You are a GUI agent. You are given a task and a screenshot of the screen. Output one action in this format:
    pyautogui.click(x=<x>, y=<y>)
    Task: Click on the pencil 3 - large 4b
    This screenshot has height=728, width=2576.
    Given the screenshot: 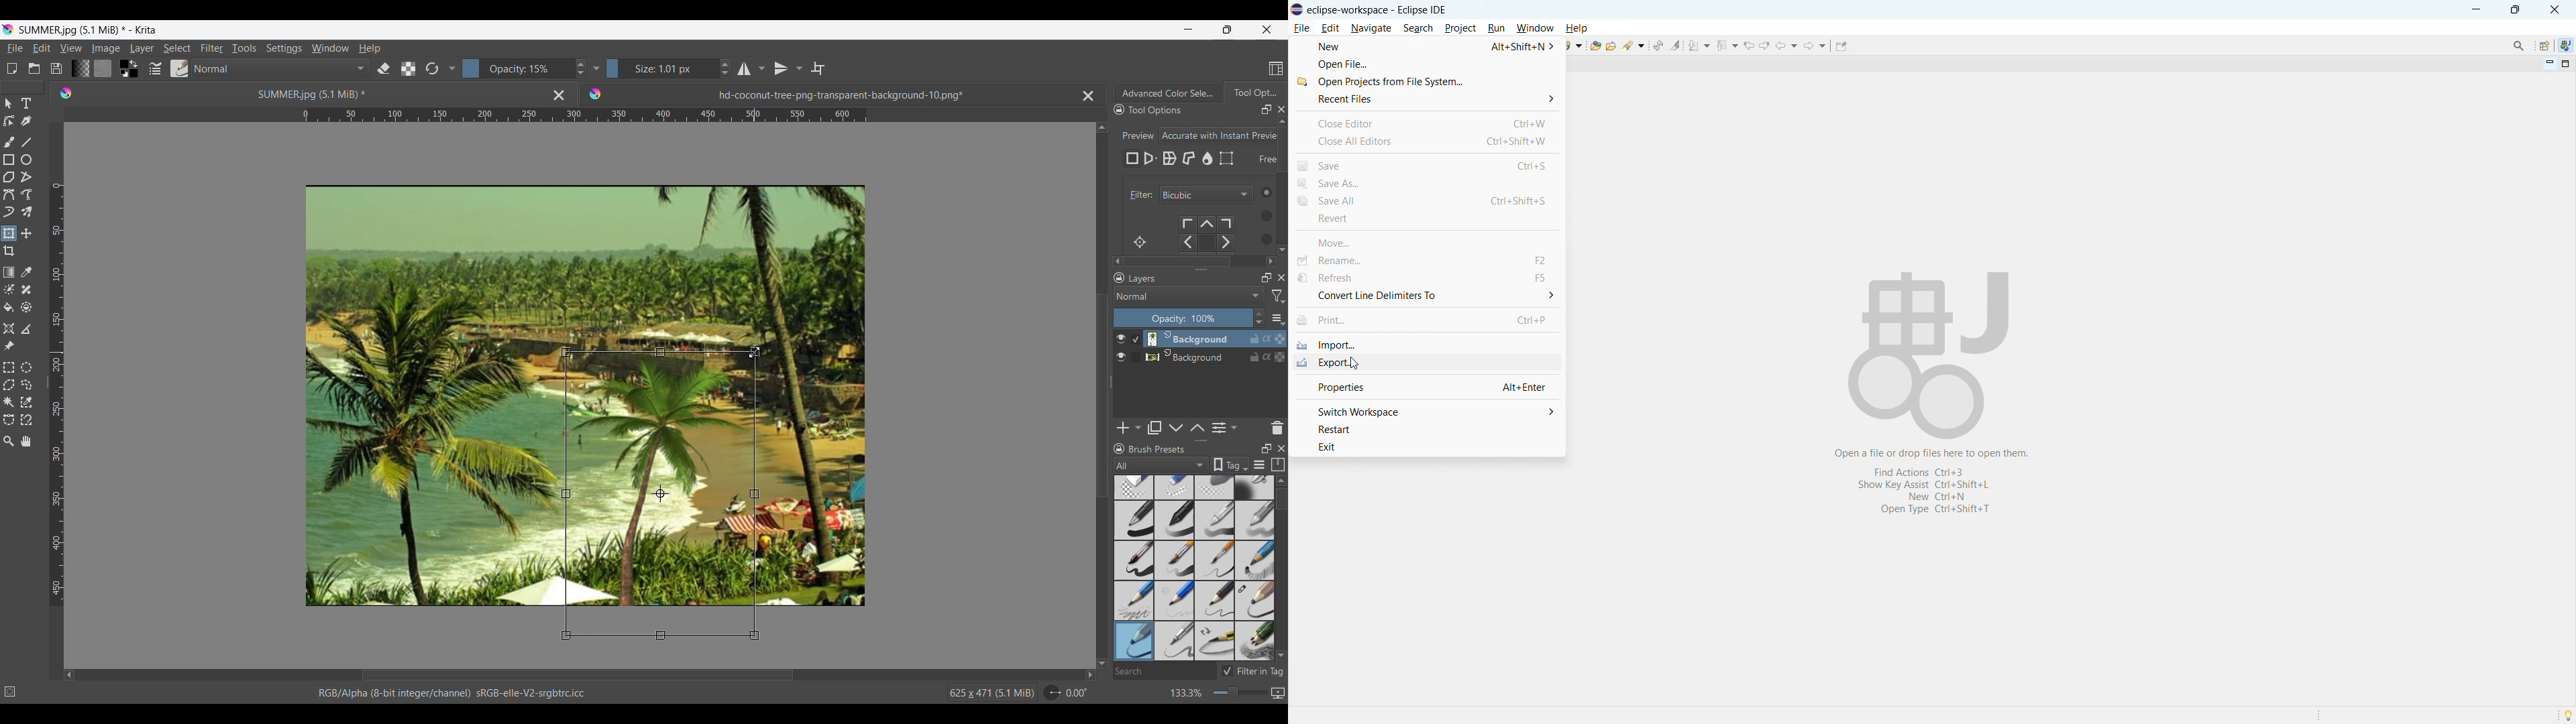 What is the action you would take?
    pyautogui.click(x=1255, y=601)
    